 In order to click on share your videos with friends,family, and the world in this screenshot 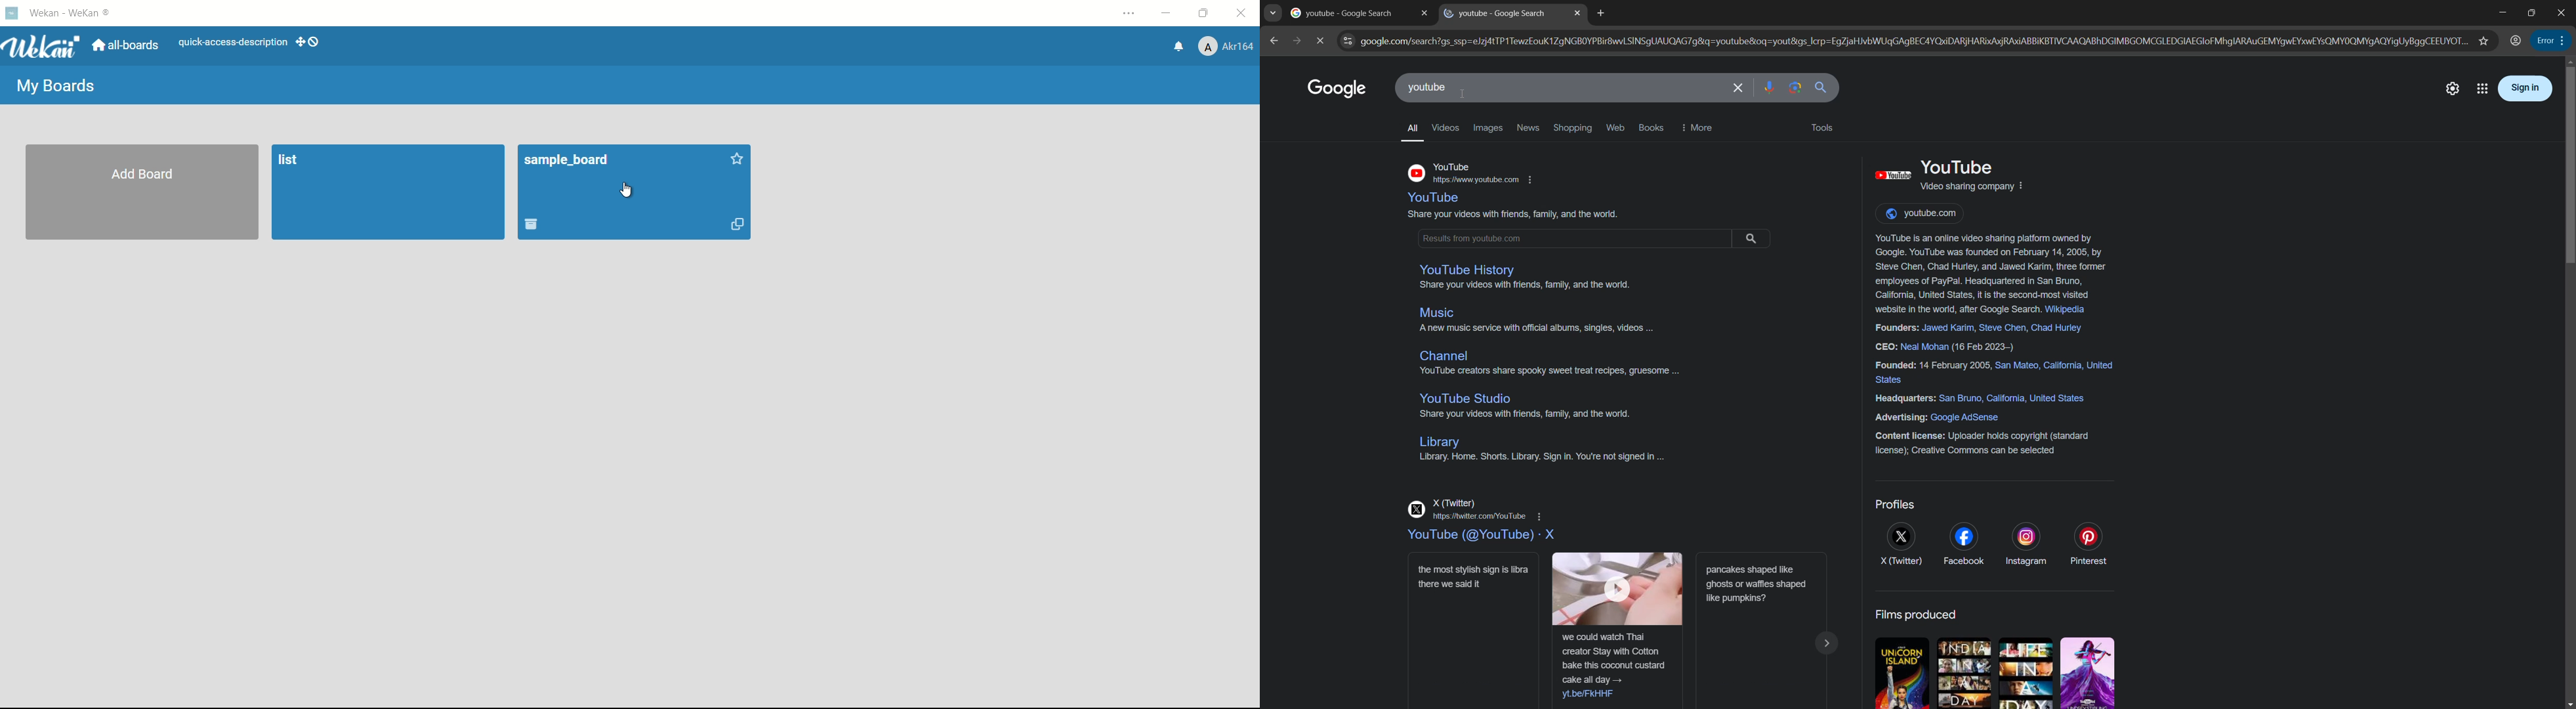, I will do `click(1519, 414)`.